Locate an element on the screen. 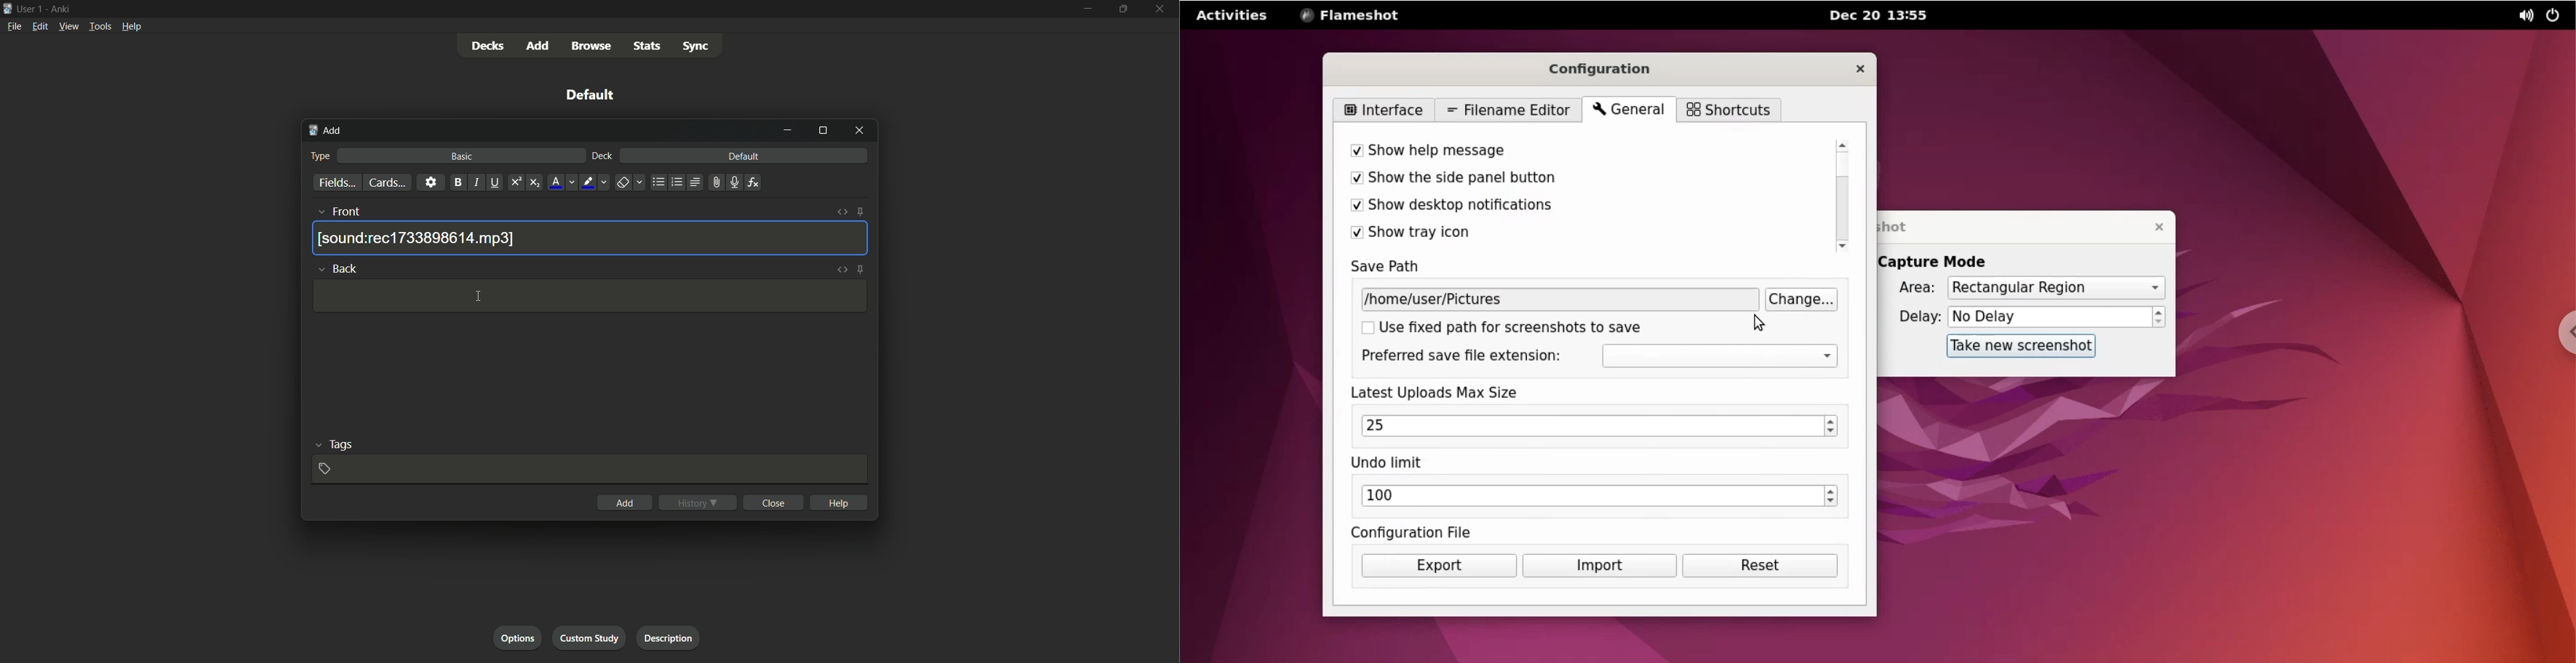 The width and height of the screenshot is (2576, 672). settings is located at coordinates (430, 182).